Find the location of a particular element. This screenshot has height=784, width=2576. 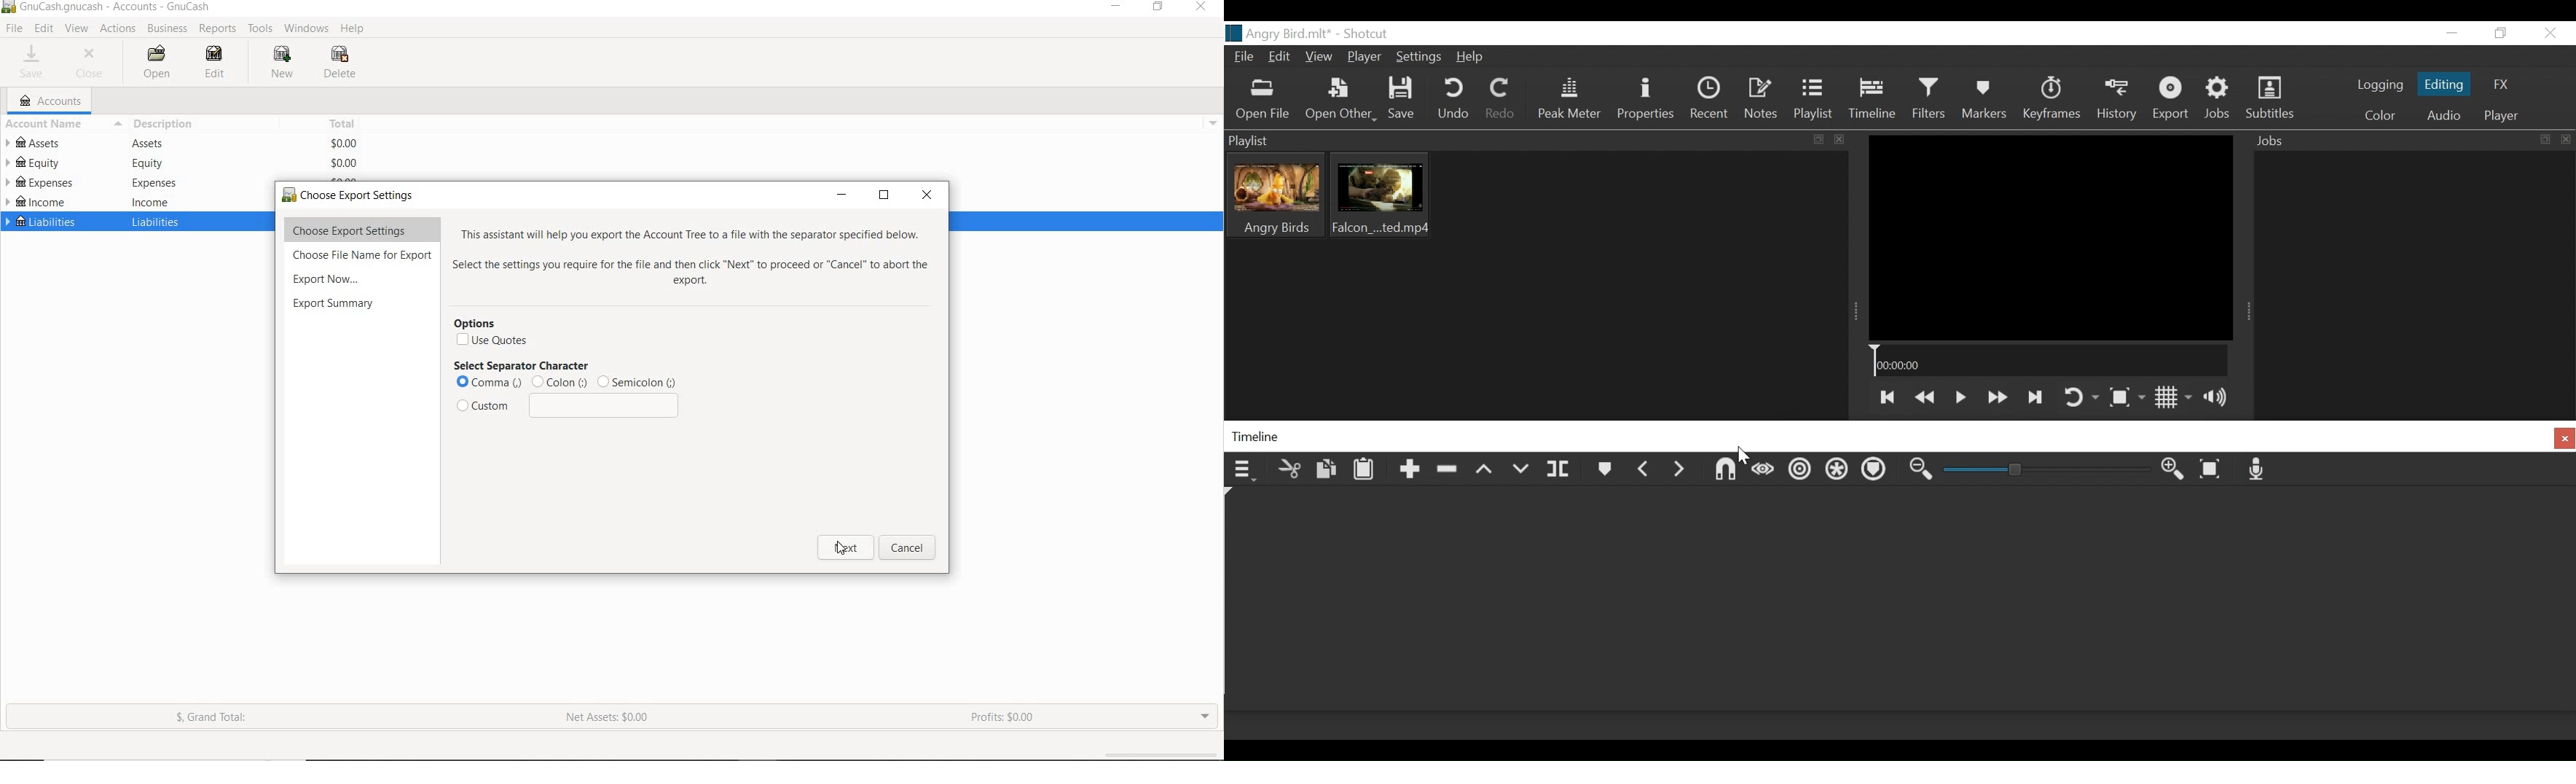

minimize is located at coordinates (842, 195).